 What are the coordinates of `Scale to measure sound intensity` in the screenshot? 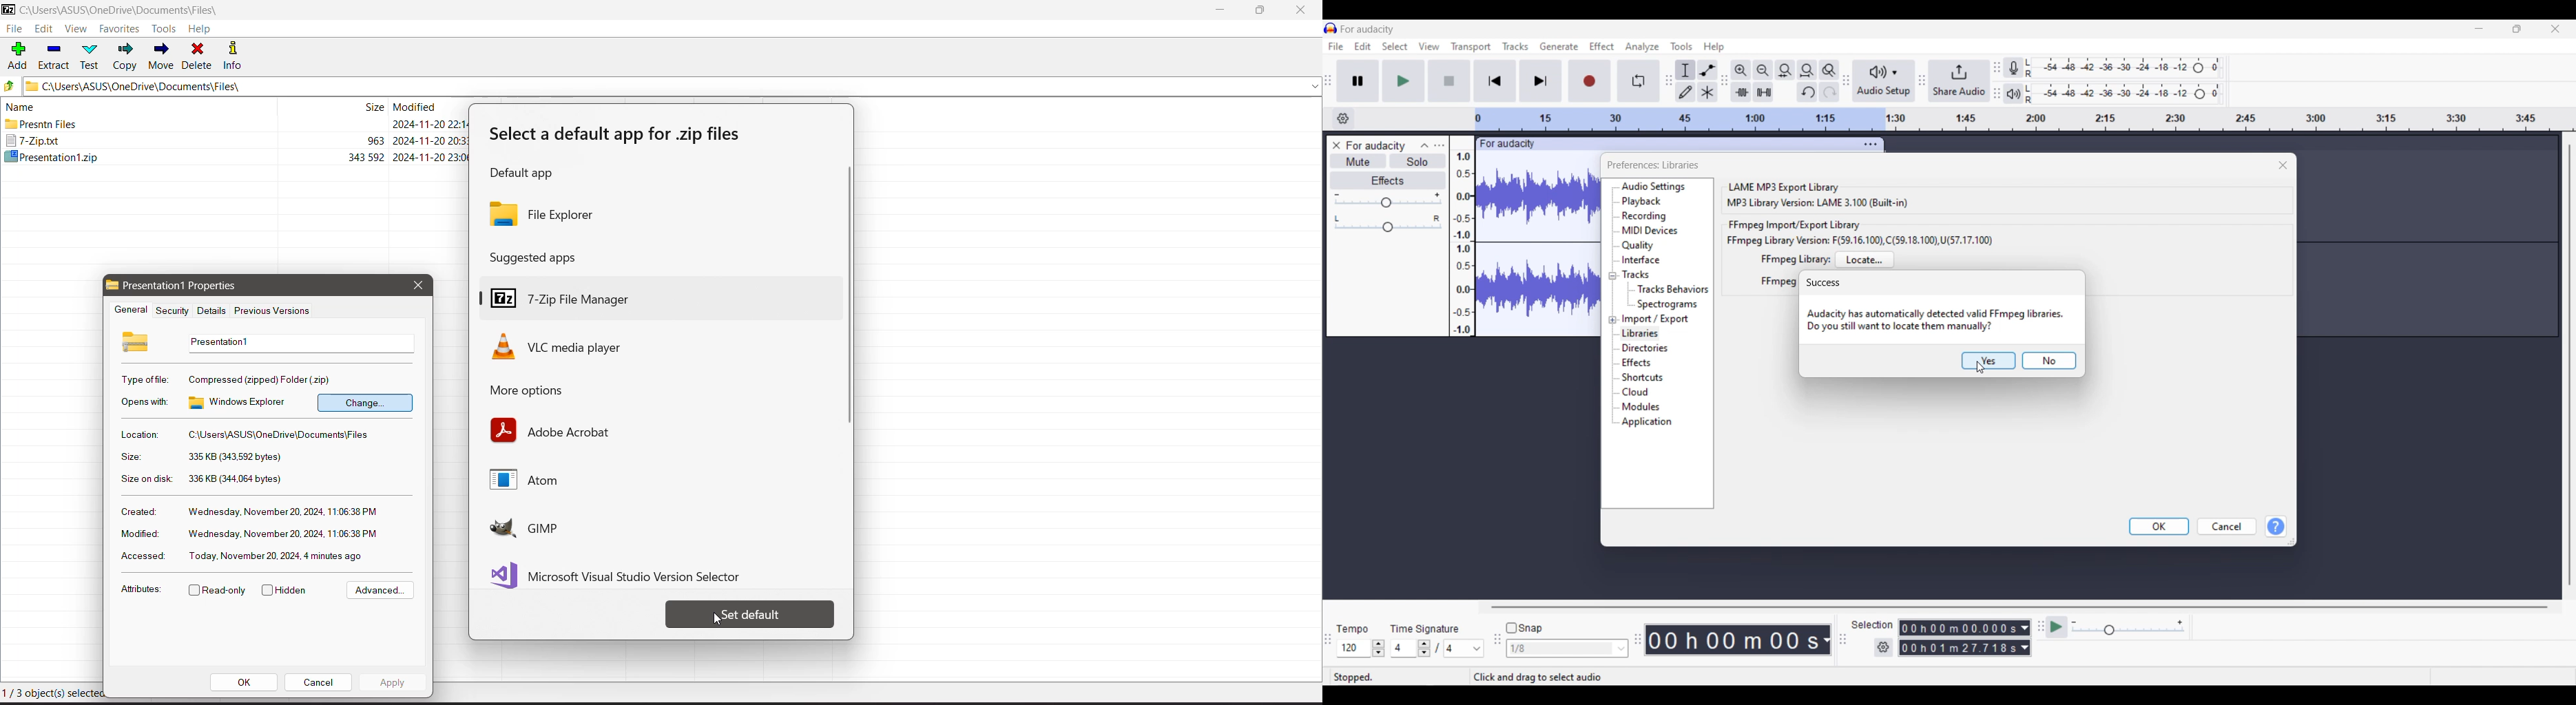 It's located at (1462, 237).